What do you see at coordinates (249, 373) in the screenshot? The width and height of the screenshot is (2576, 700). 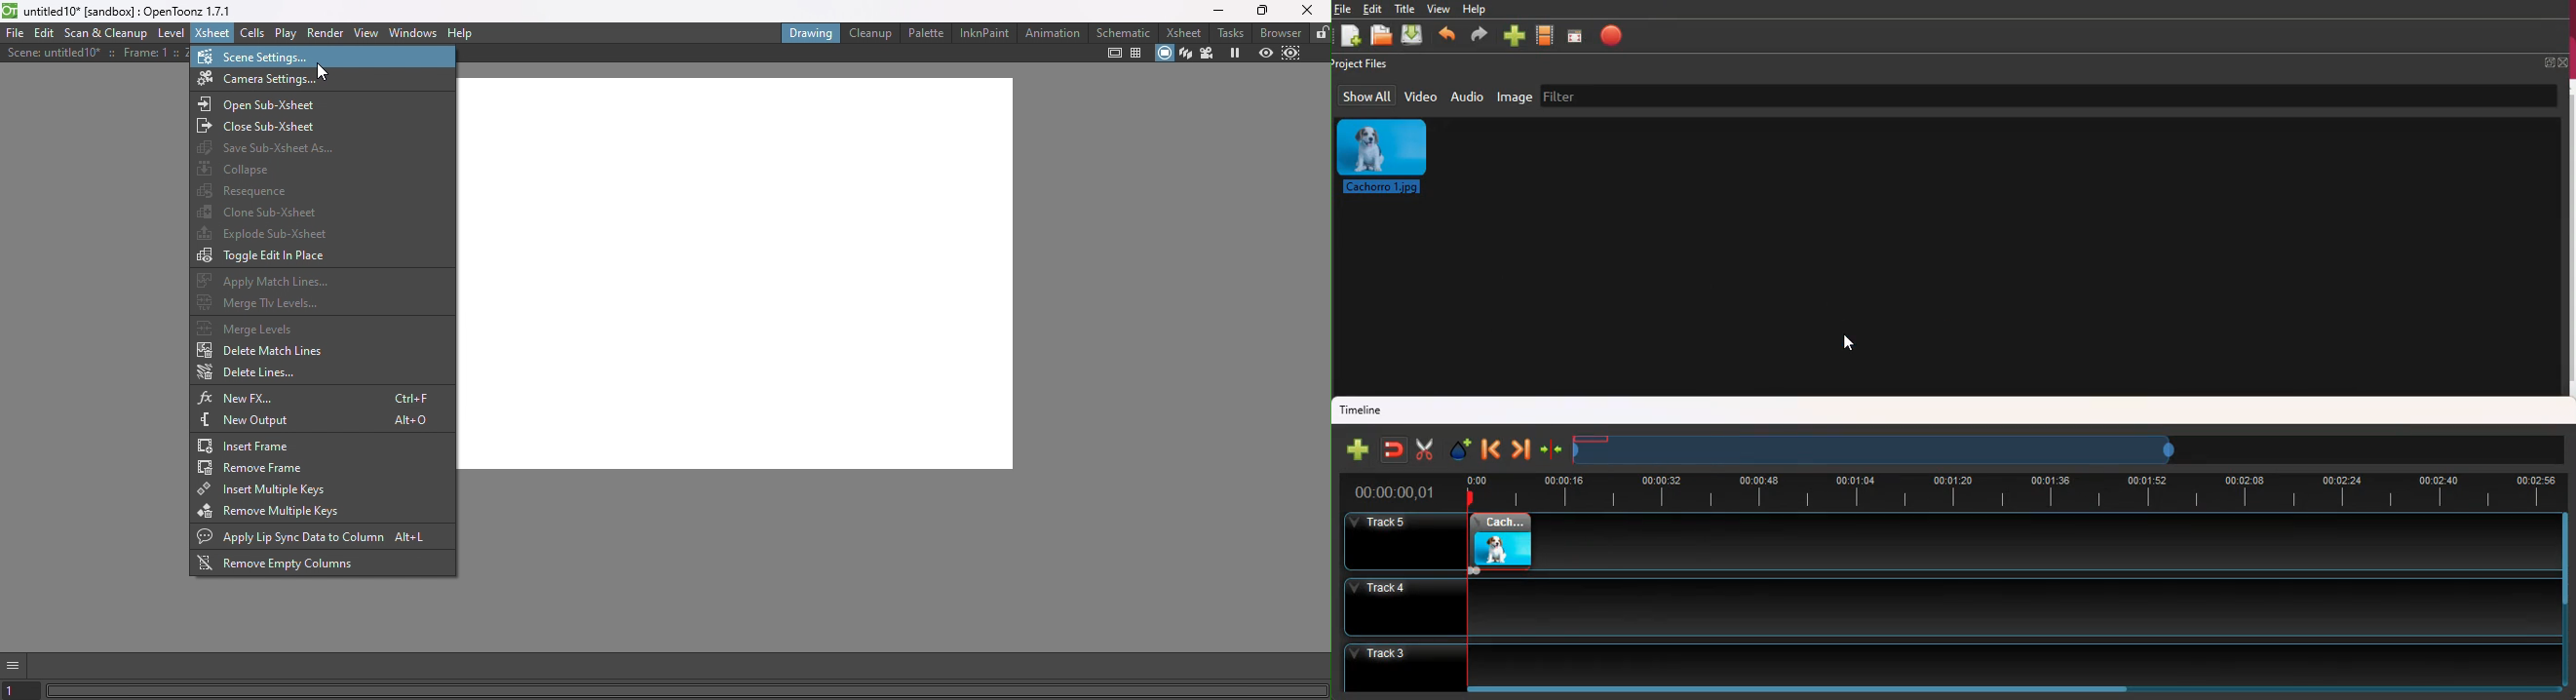 I see `Delete lines` at bounding box center [249, 373].